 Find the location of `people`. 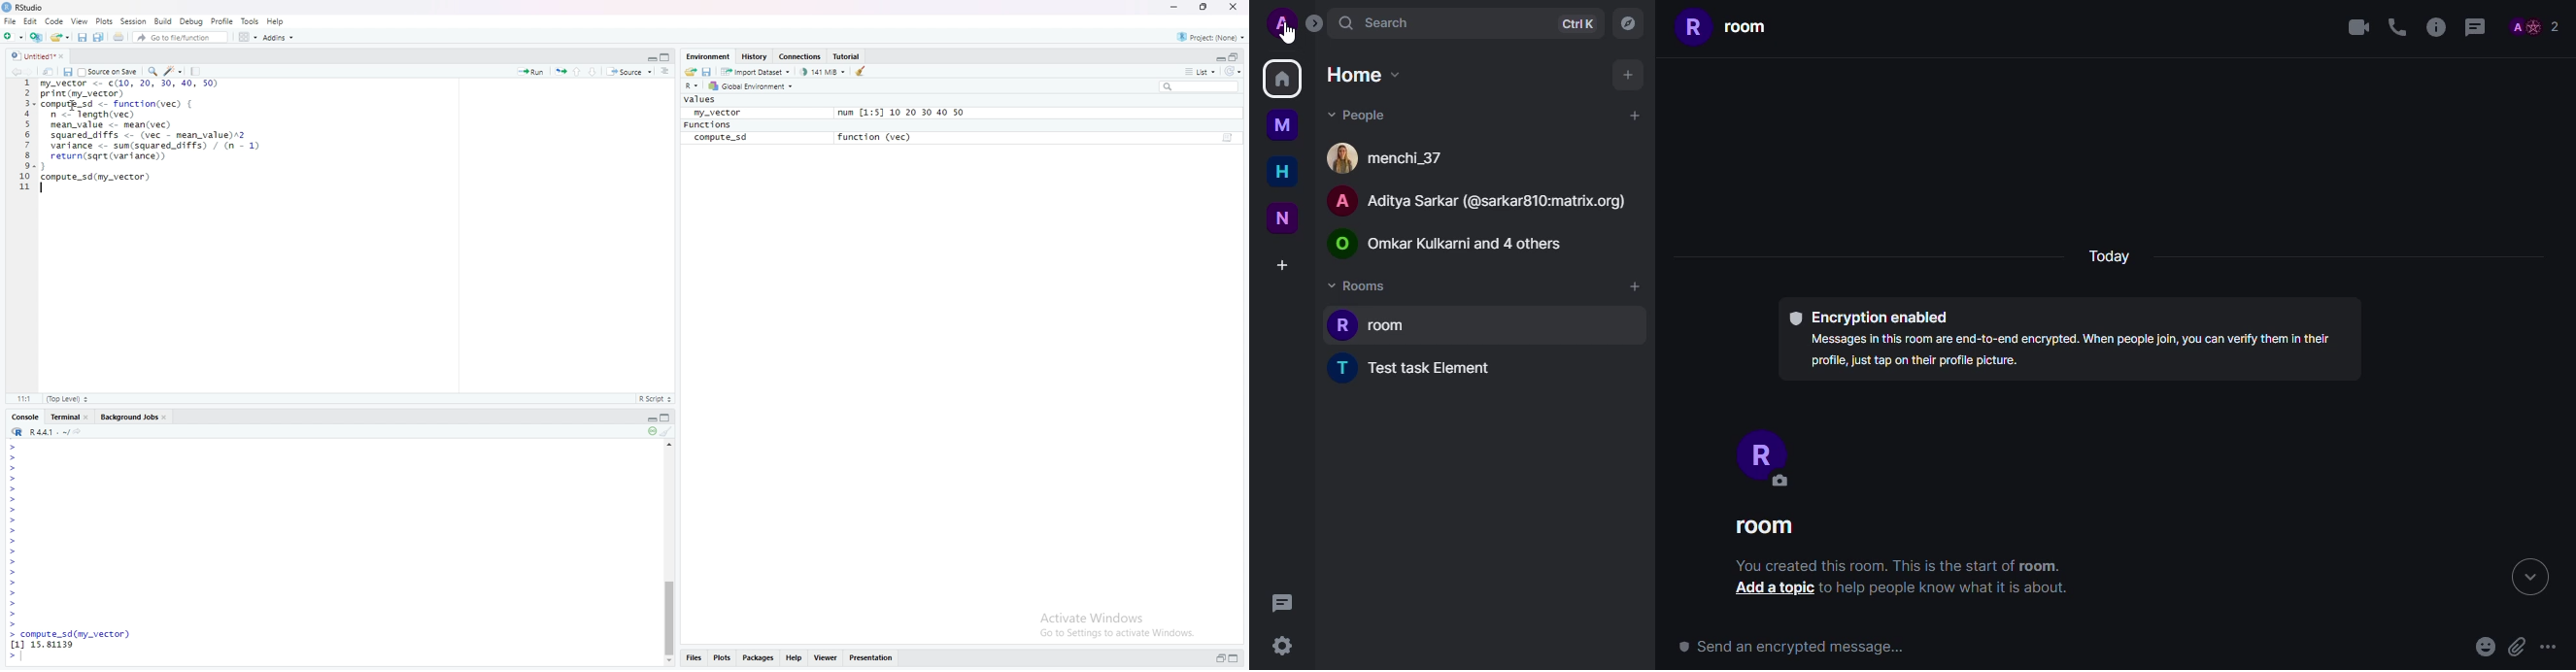

people is located at coordinates (1362, 116).